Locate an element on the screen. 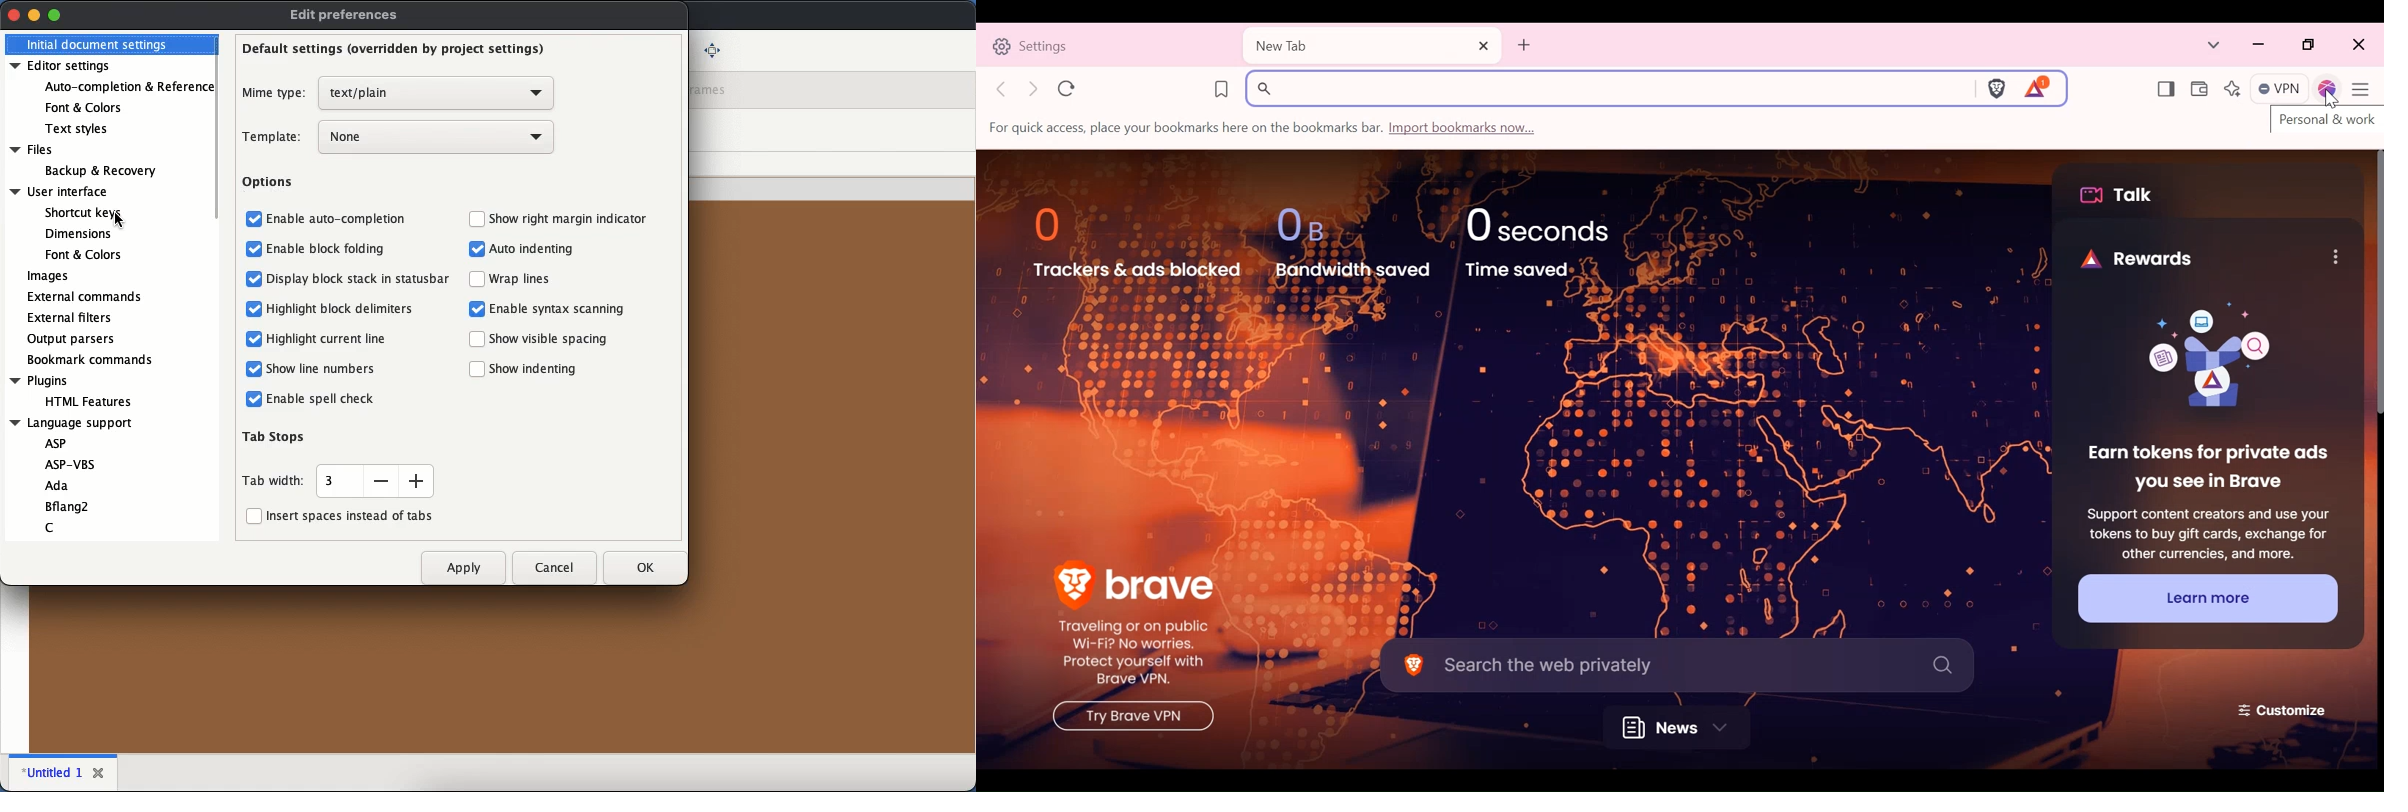 Image resolution: width=2408 pixels, height=812 pixels. minimize is located at coordinates (34, 14).